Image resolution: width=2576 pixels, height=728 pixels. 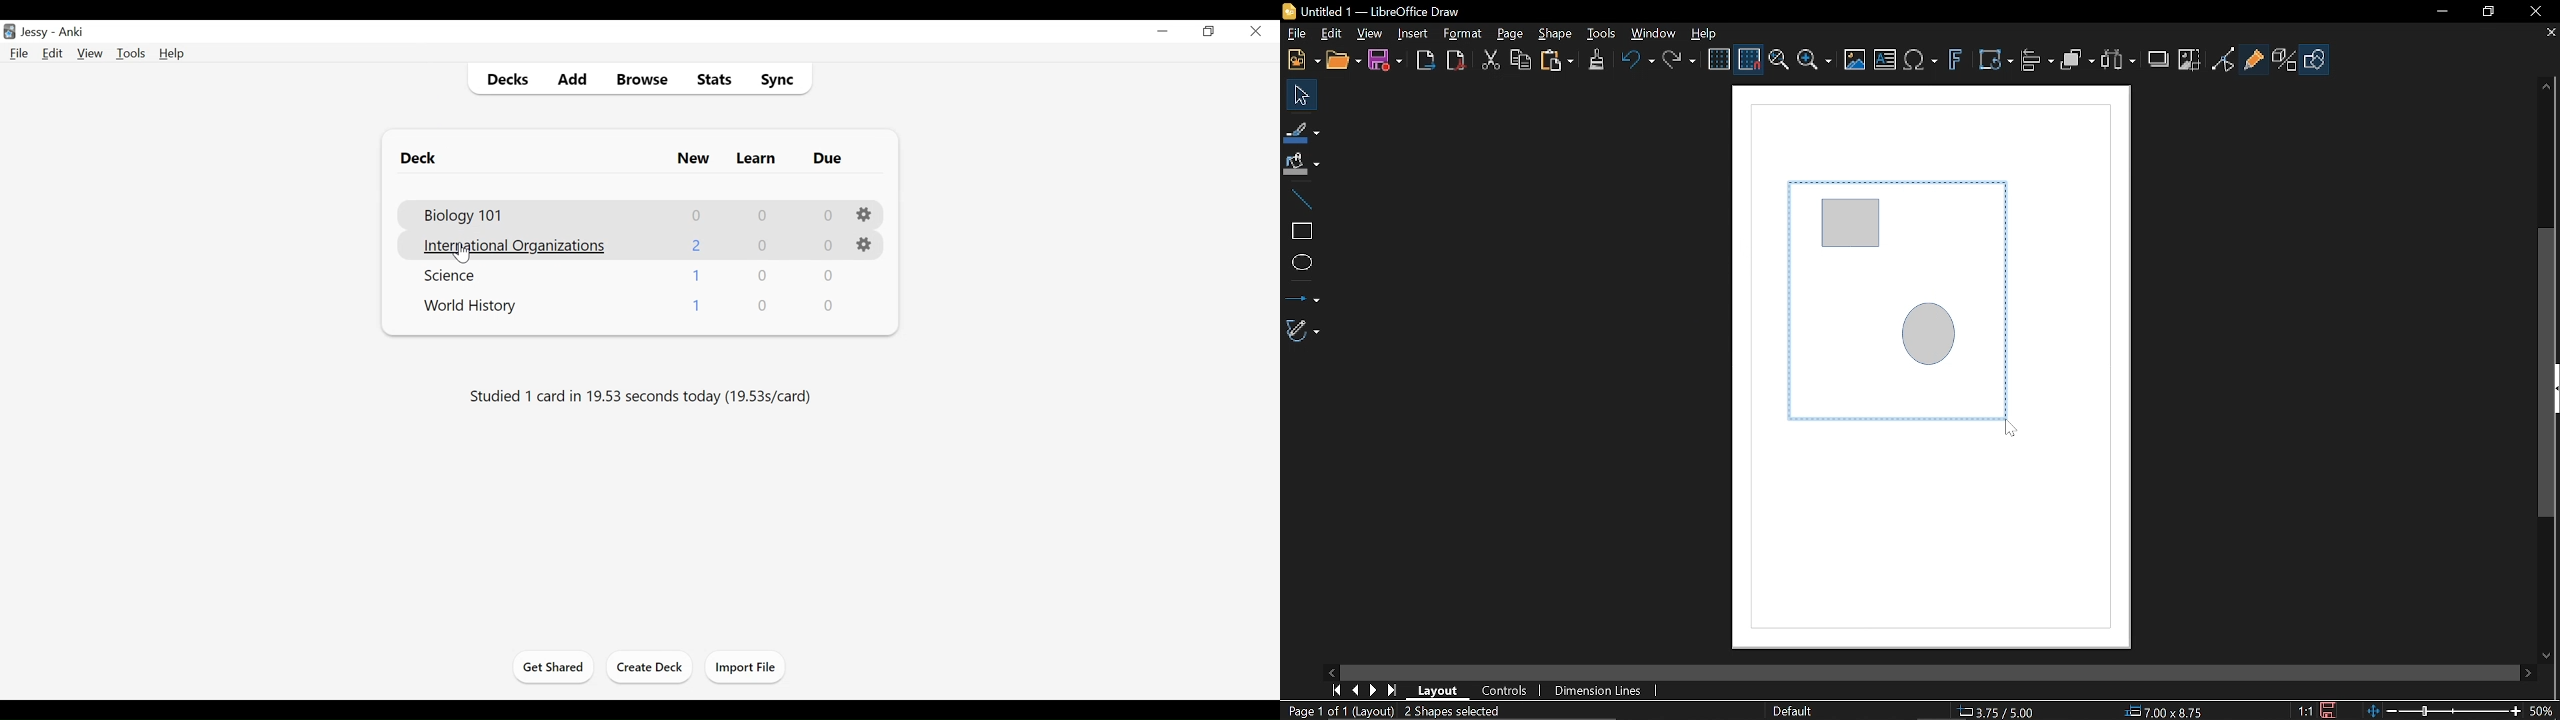 What do you see at coordinates (1300, 329) in the screenshot?
I see `Curves and polygons` at bounding box center [1300, 329].